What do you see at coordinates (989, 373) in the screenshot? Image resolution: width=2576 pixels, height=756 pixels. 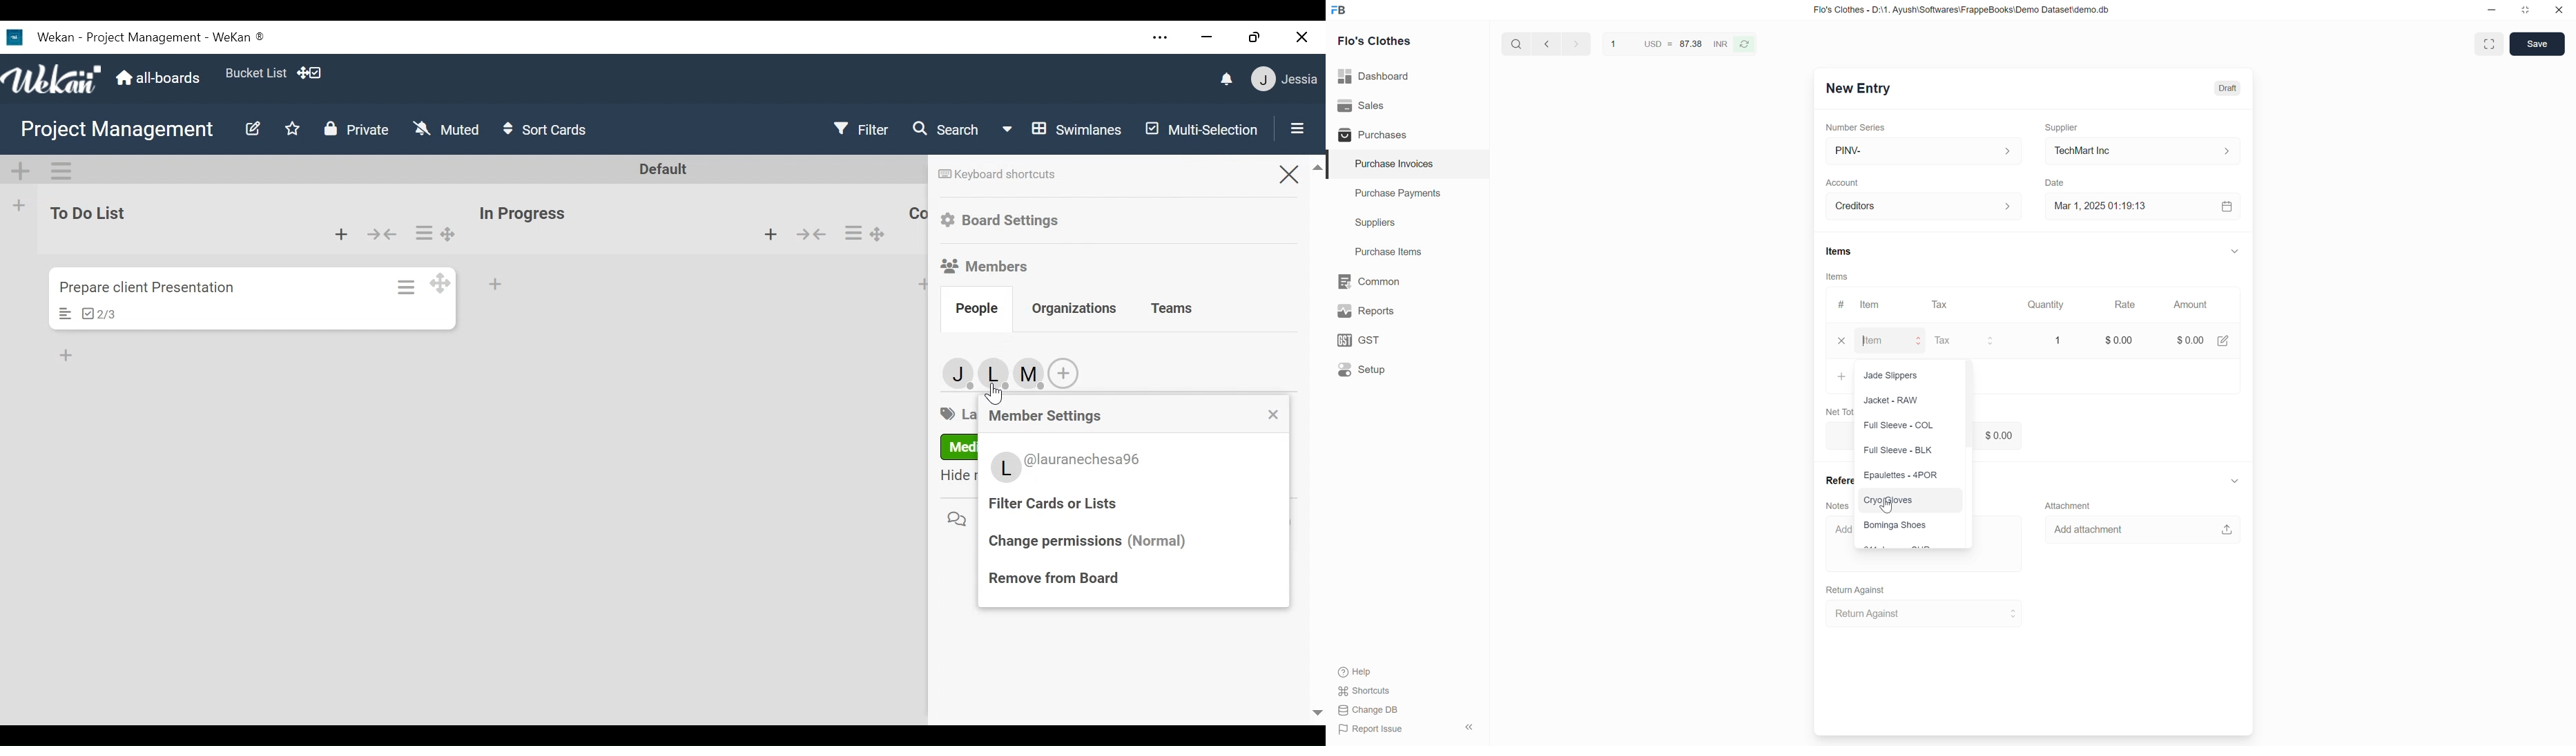 I see `Members` at bounding box center [989, 373].